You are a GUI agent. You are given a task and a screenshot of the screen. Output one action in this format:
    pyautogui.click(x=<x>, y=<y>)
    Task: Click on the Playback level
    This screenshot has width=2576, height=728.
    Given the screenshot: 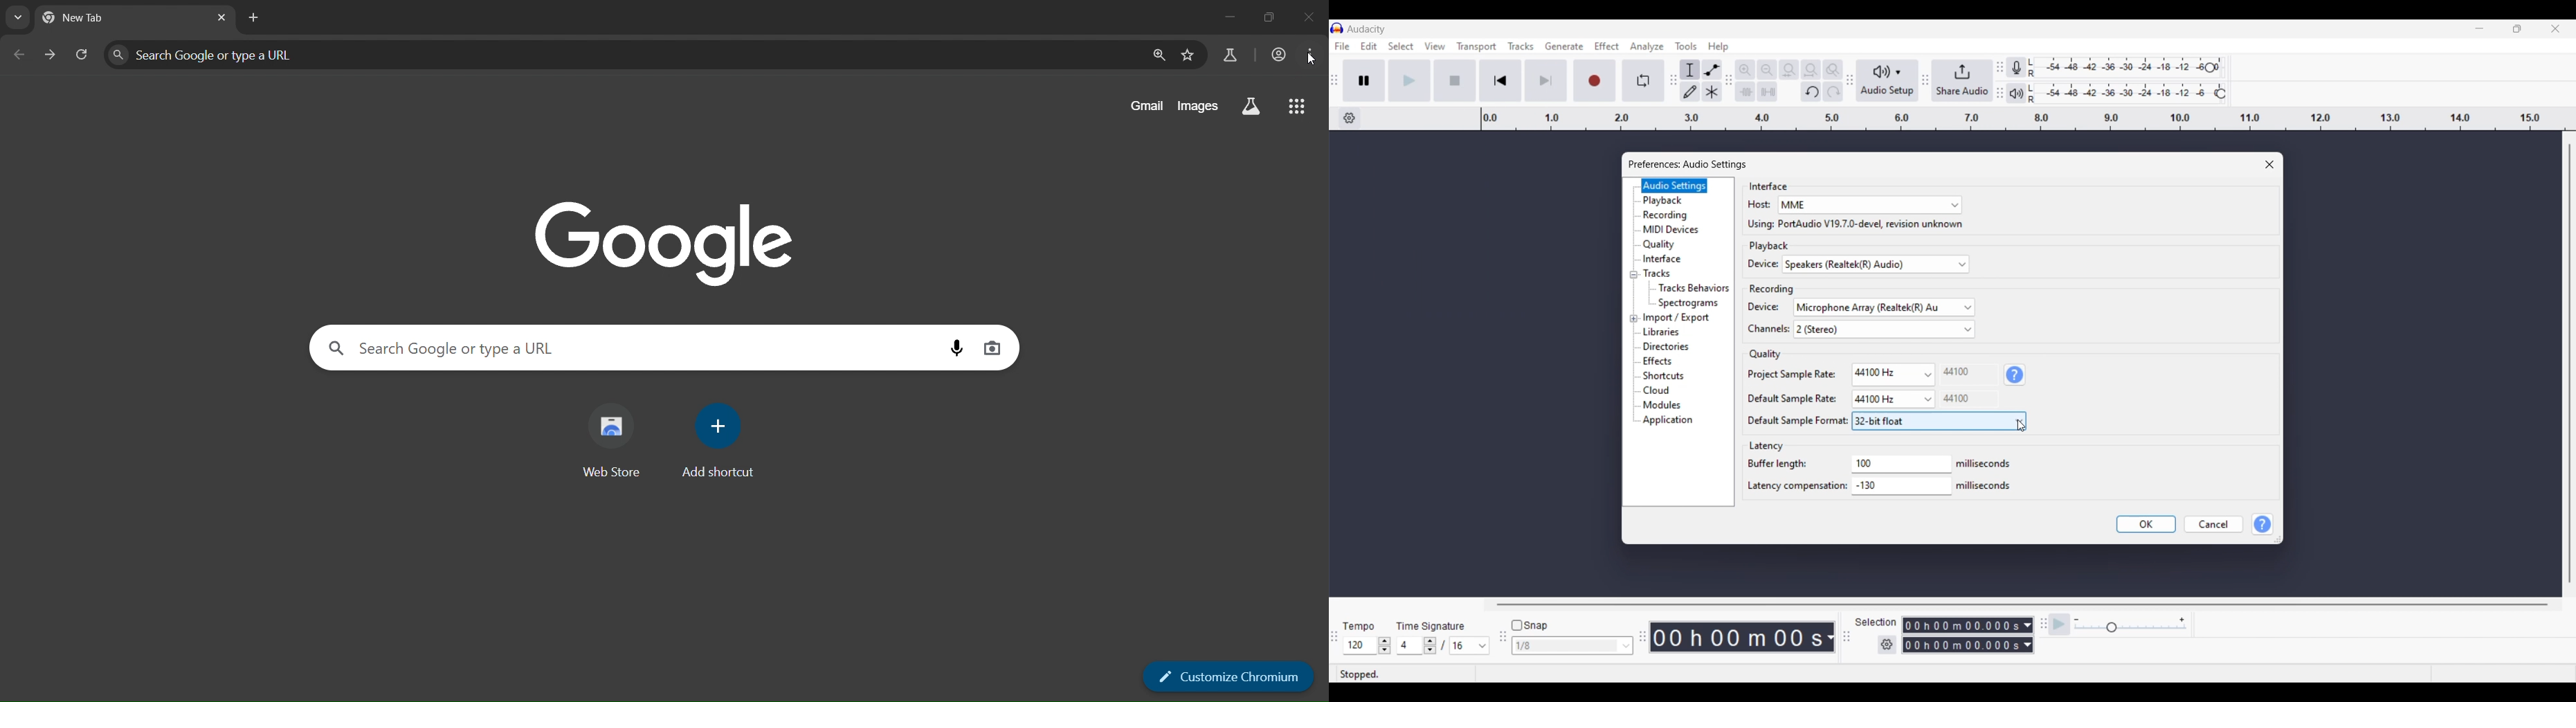 What is the action you would take?
    pyautogui.click(x=2130, y=94)
    